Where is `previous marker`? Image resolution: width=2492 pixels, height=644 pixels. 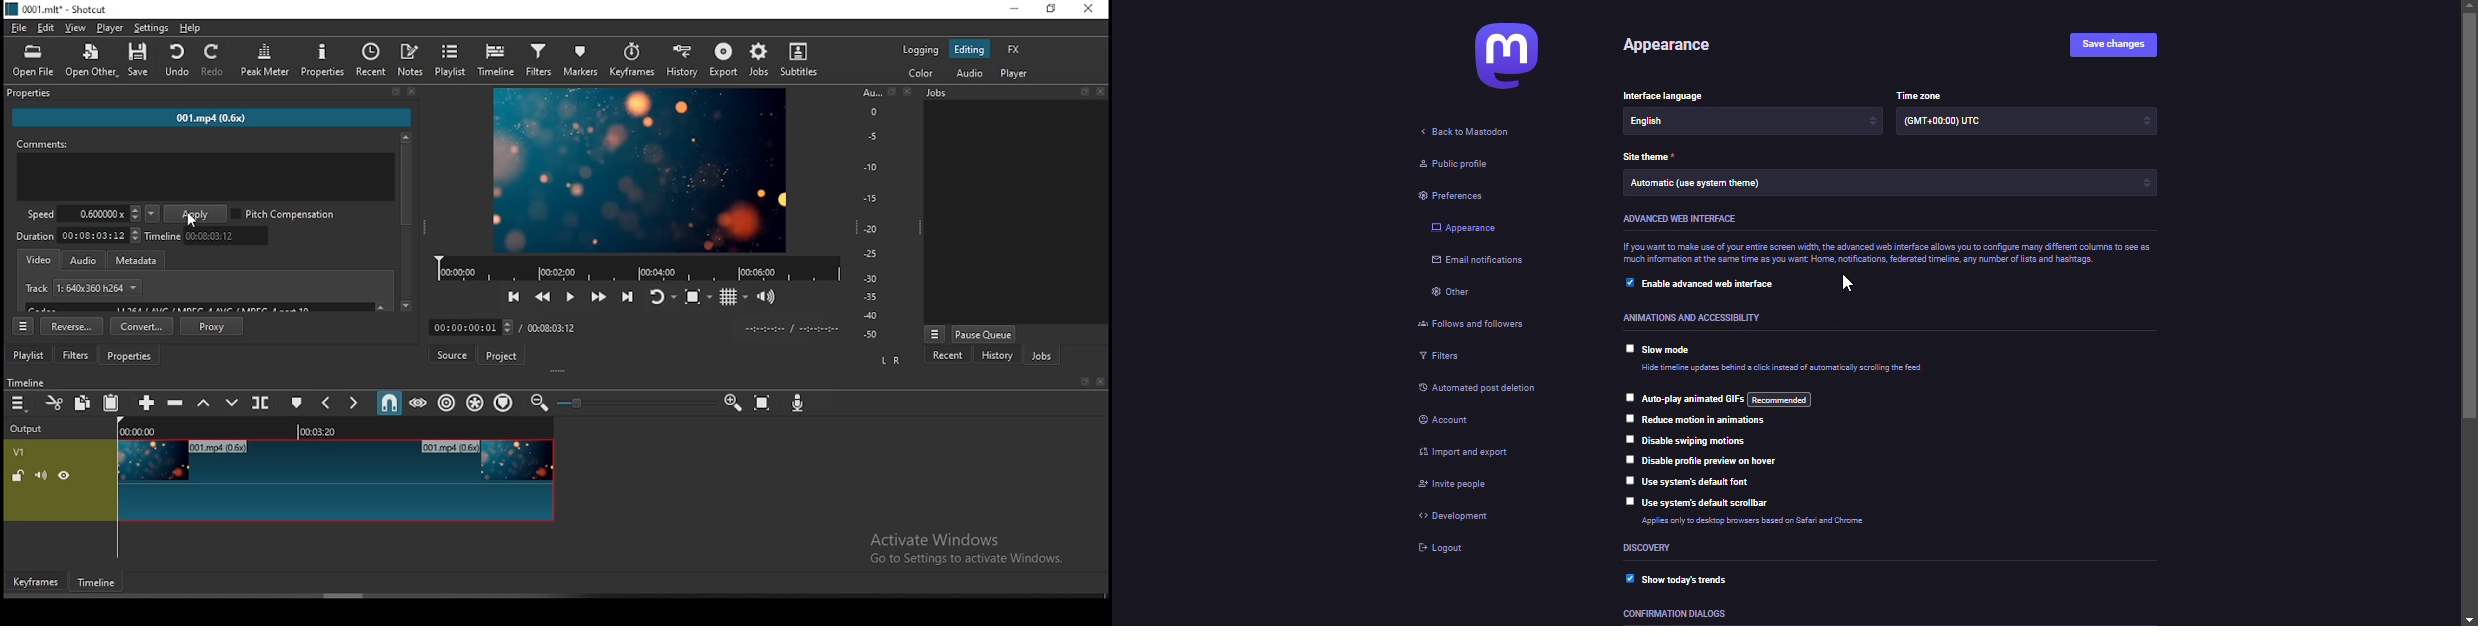 previous marker is located at coordinates (328, 403).